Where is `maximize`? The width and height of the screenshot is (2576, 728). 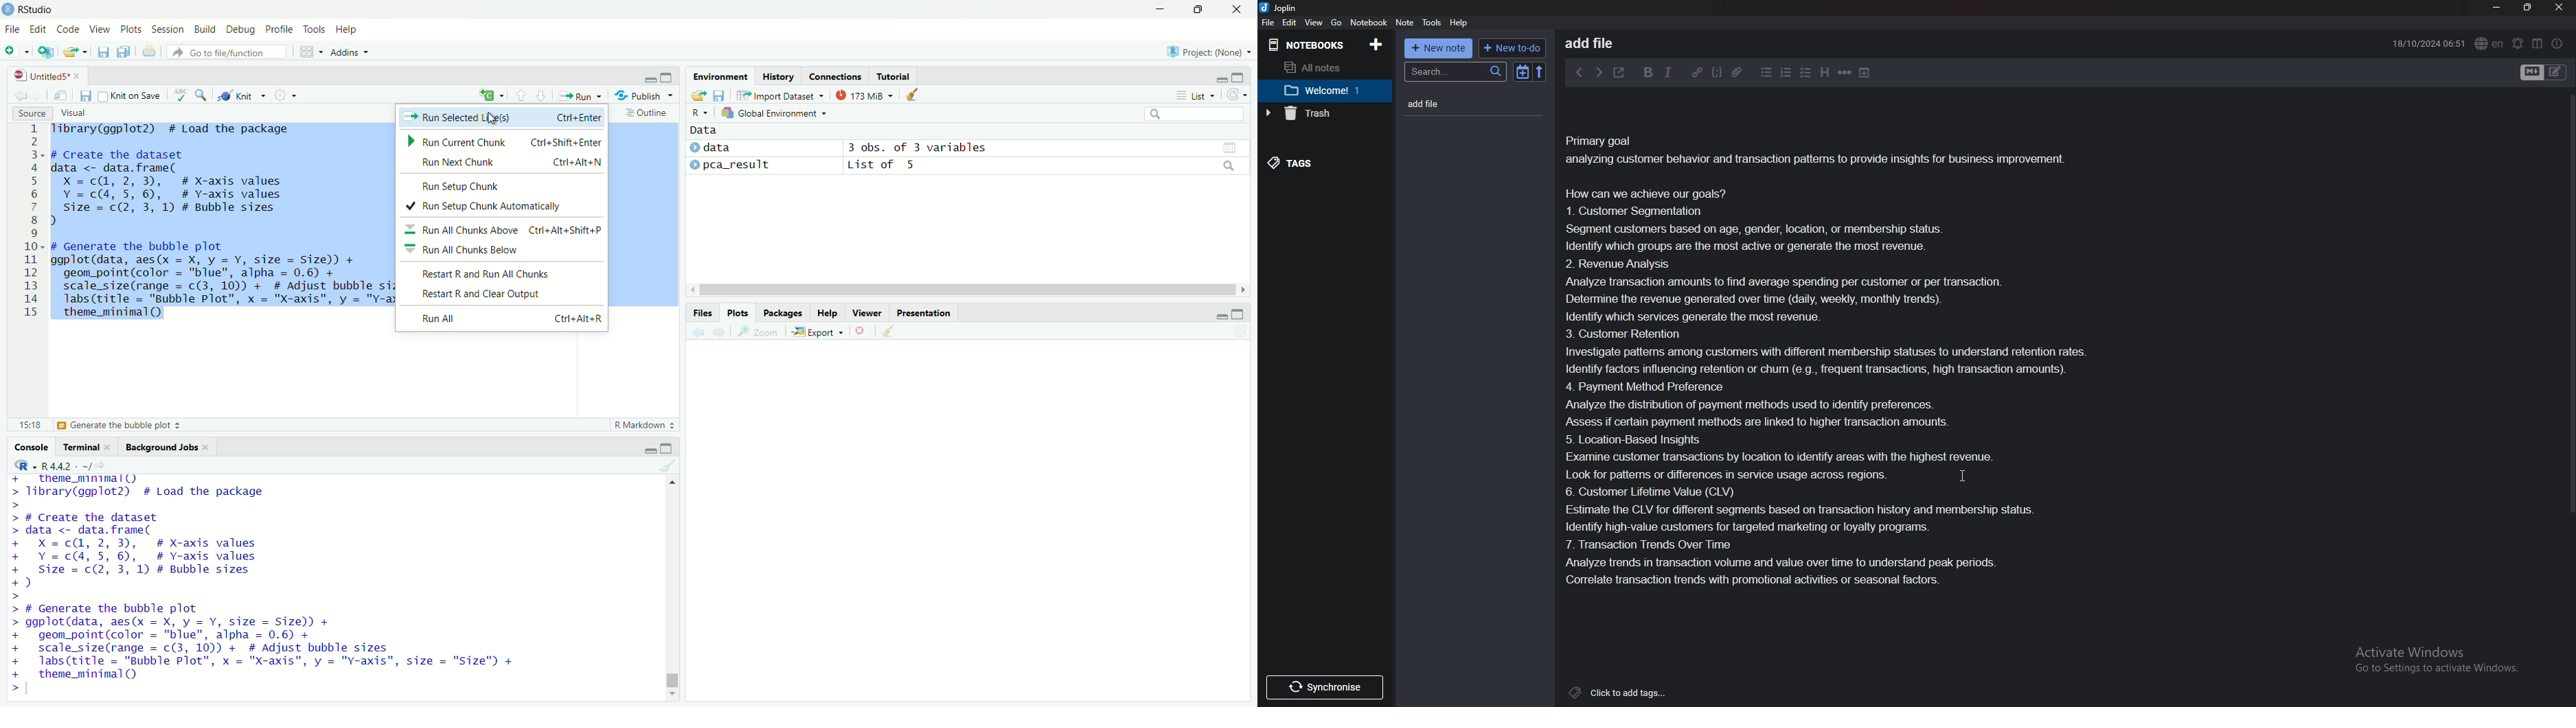 maximize is located at coordinates (1240, 76).